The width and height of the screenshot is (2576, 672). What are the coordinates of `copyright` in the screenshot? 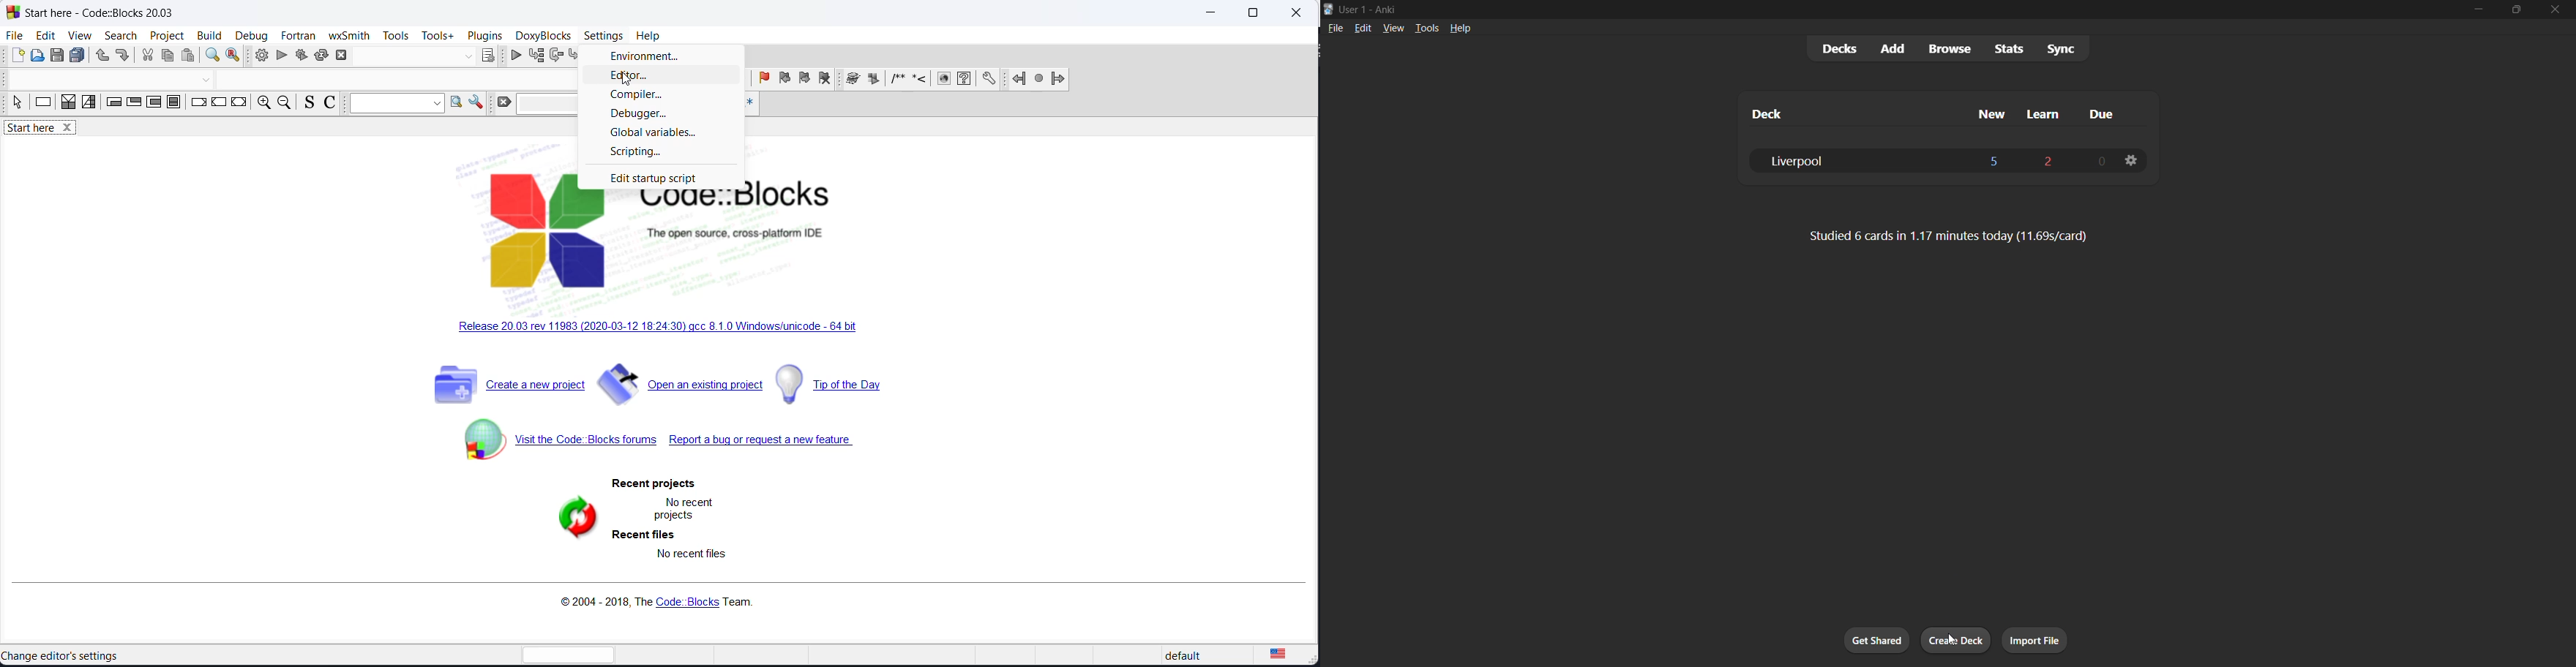 It's located at (655, 603).